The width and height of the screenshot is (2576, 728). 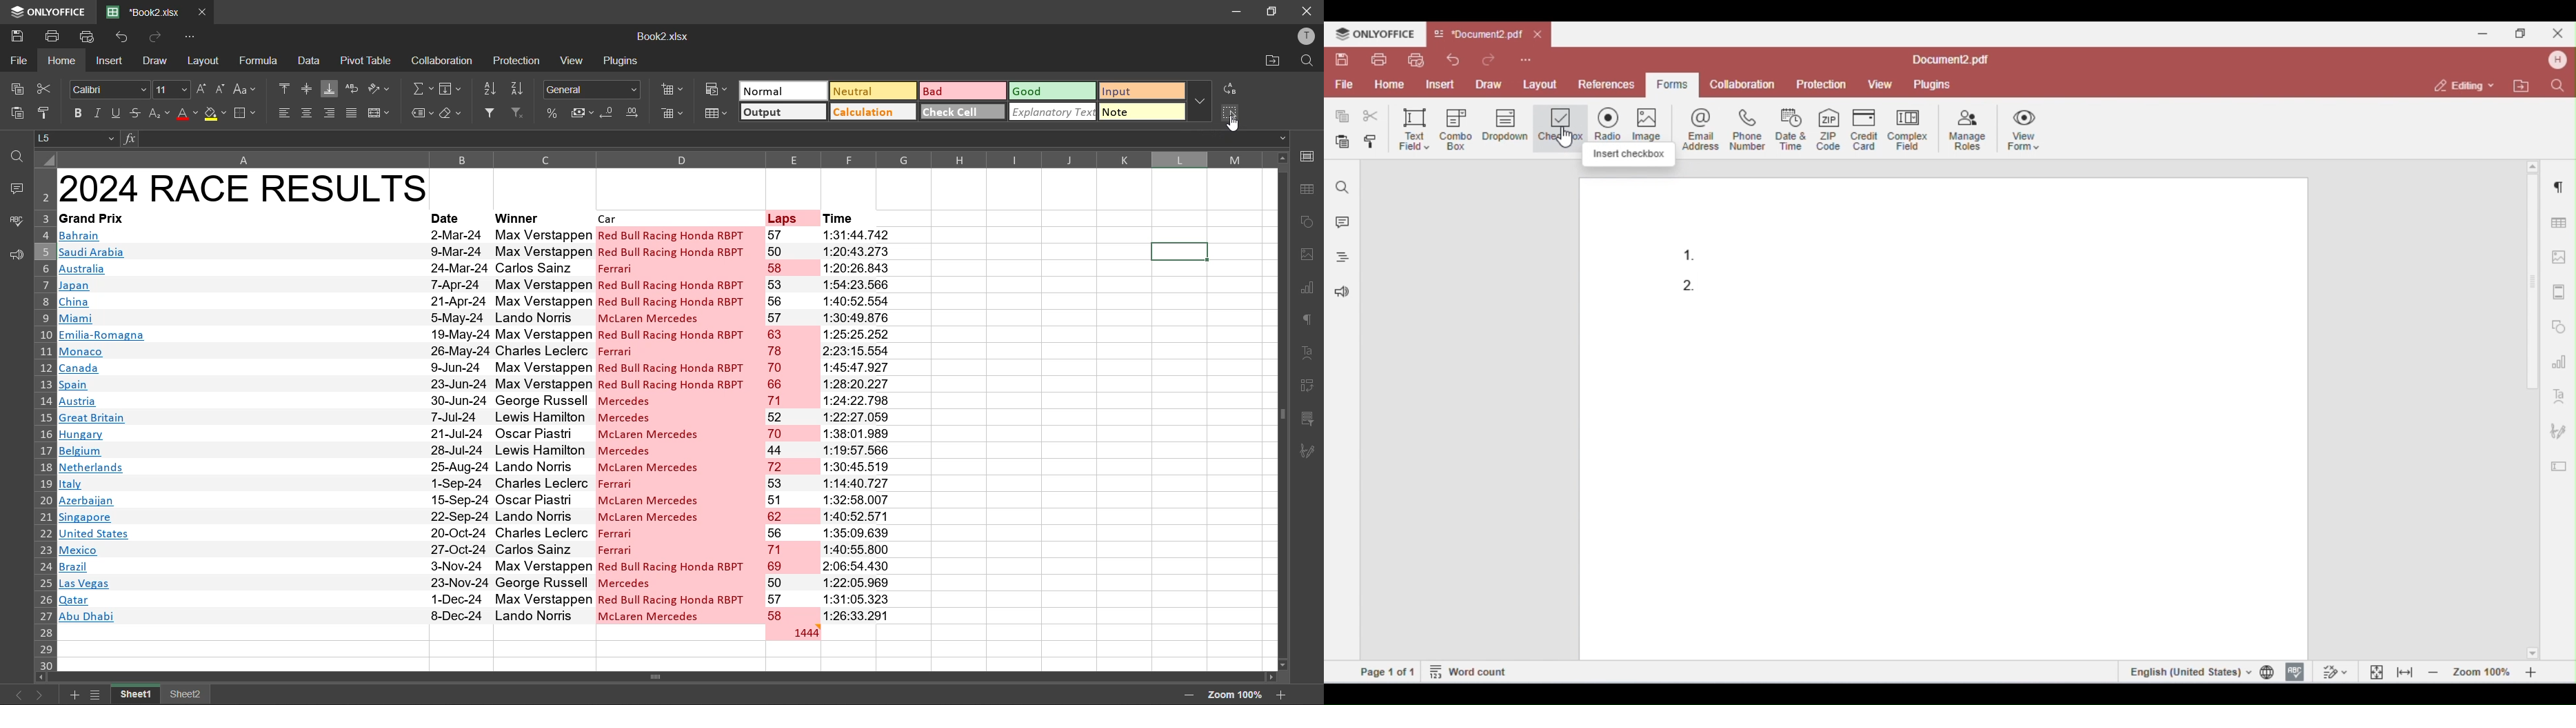 I want to click on paragraph, so click(x=1304, y=321).